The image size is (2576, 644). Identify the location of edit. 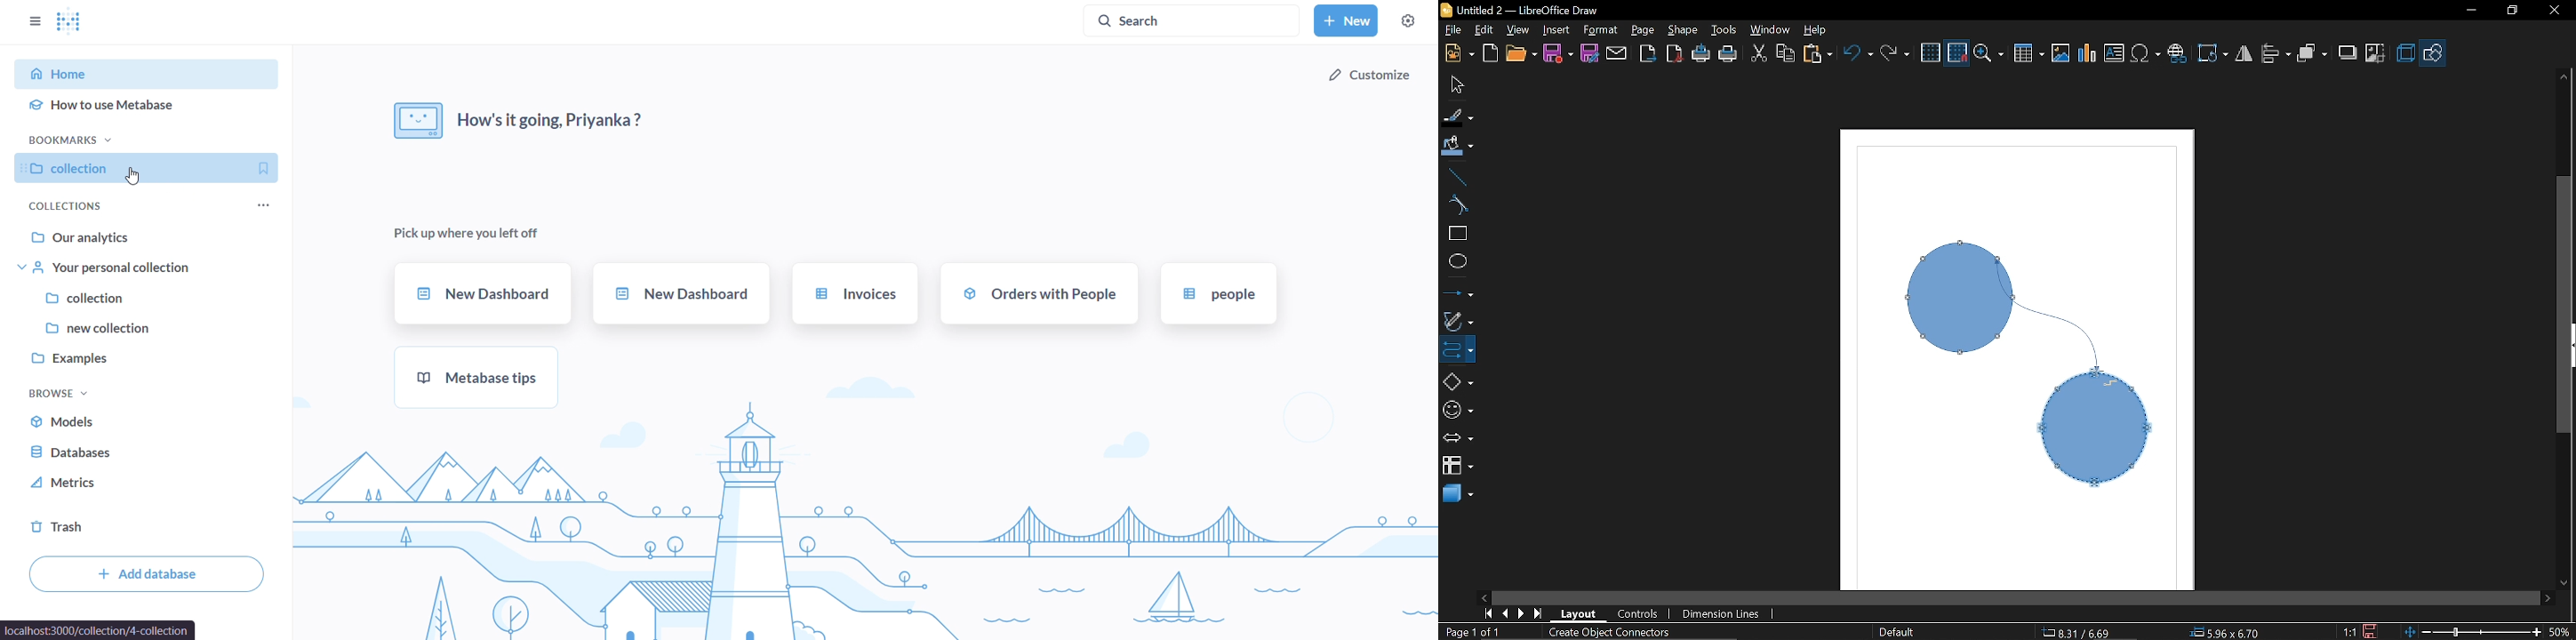
(1487, 29).